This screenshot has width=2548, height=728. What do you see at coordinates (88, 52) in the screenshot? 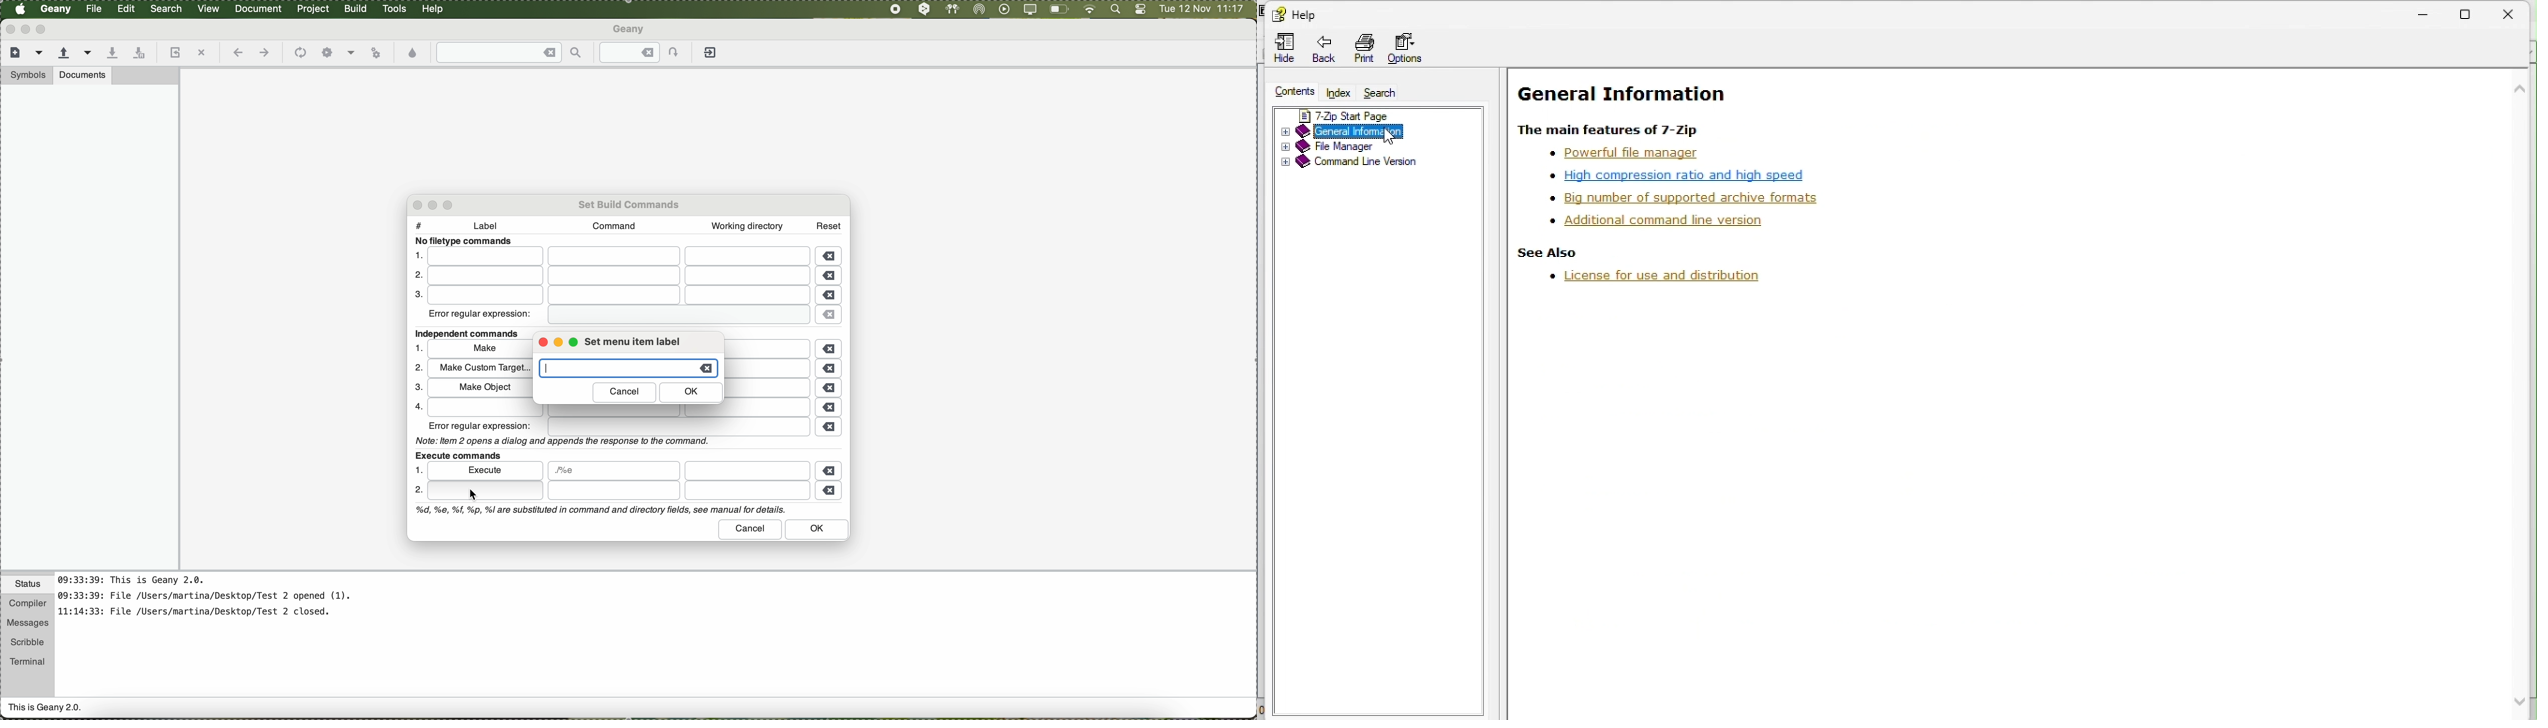
I see `open a recent file` at bounding box center [88, 52].